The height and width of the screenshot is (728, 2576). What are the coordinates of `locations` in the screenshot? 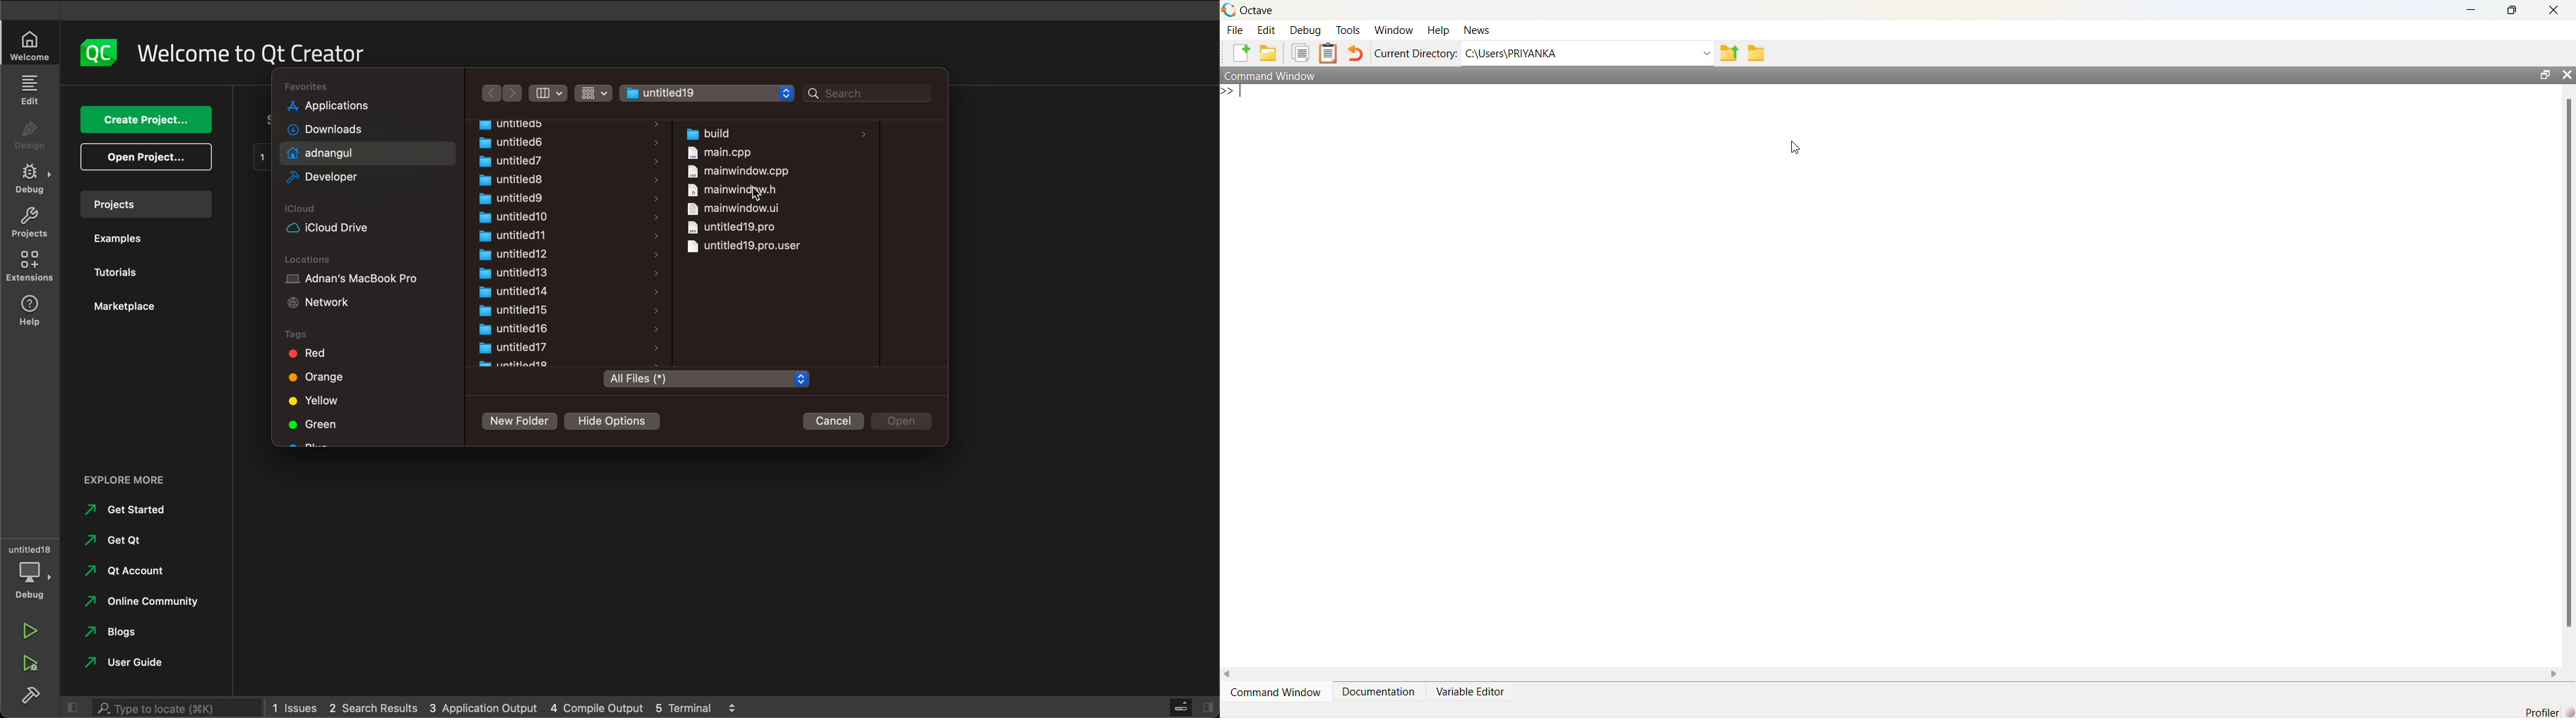 It's located at (363, 260).